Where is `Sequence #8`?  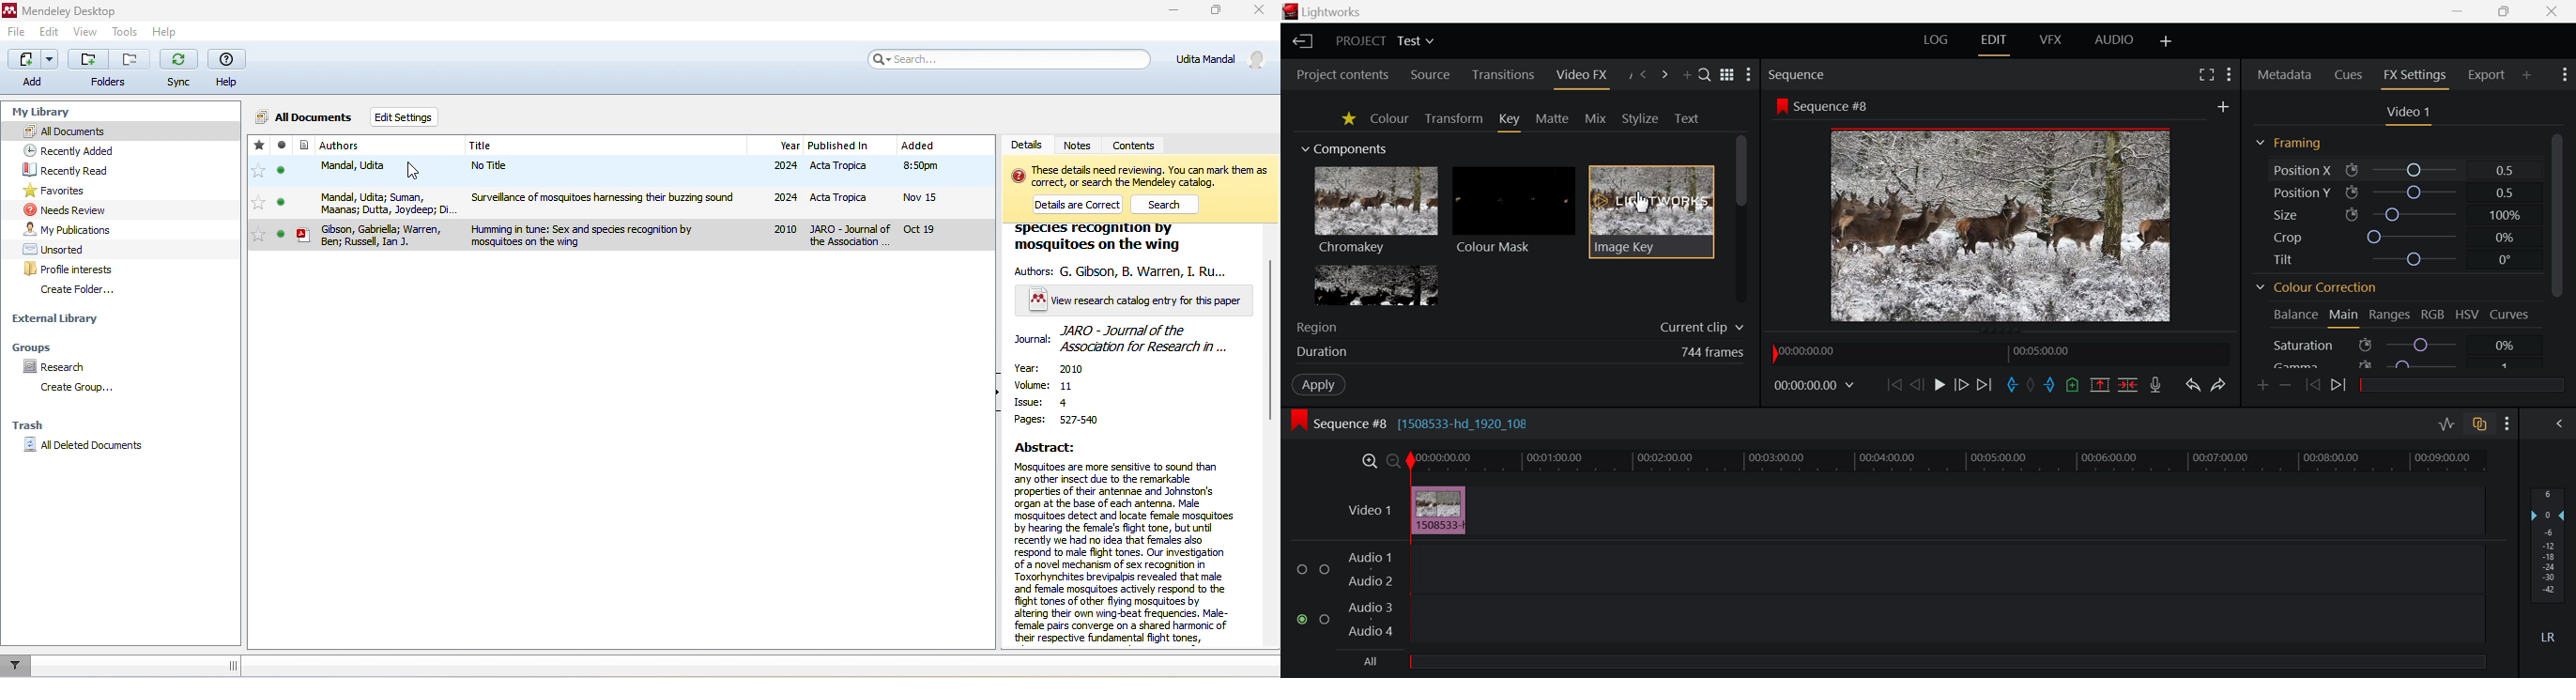 Sequence #8 is located at coordinates (1834, 106).